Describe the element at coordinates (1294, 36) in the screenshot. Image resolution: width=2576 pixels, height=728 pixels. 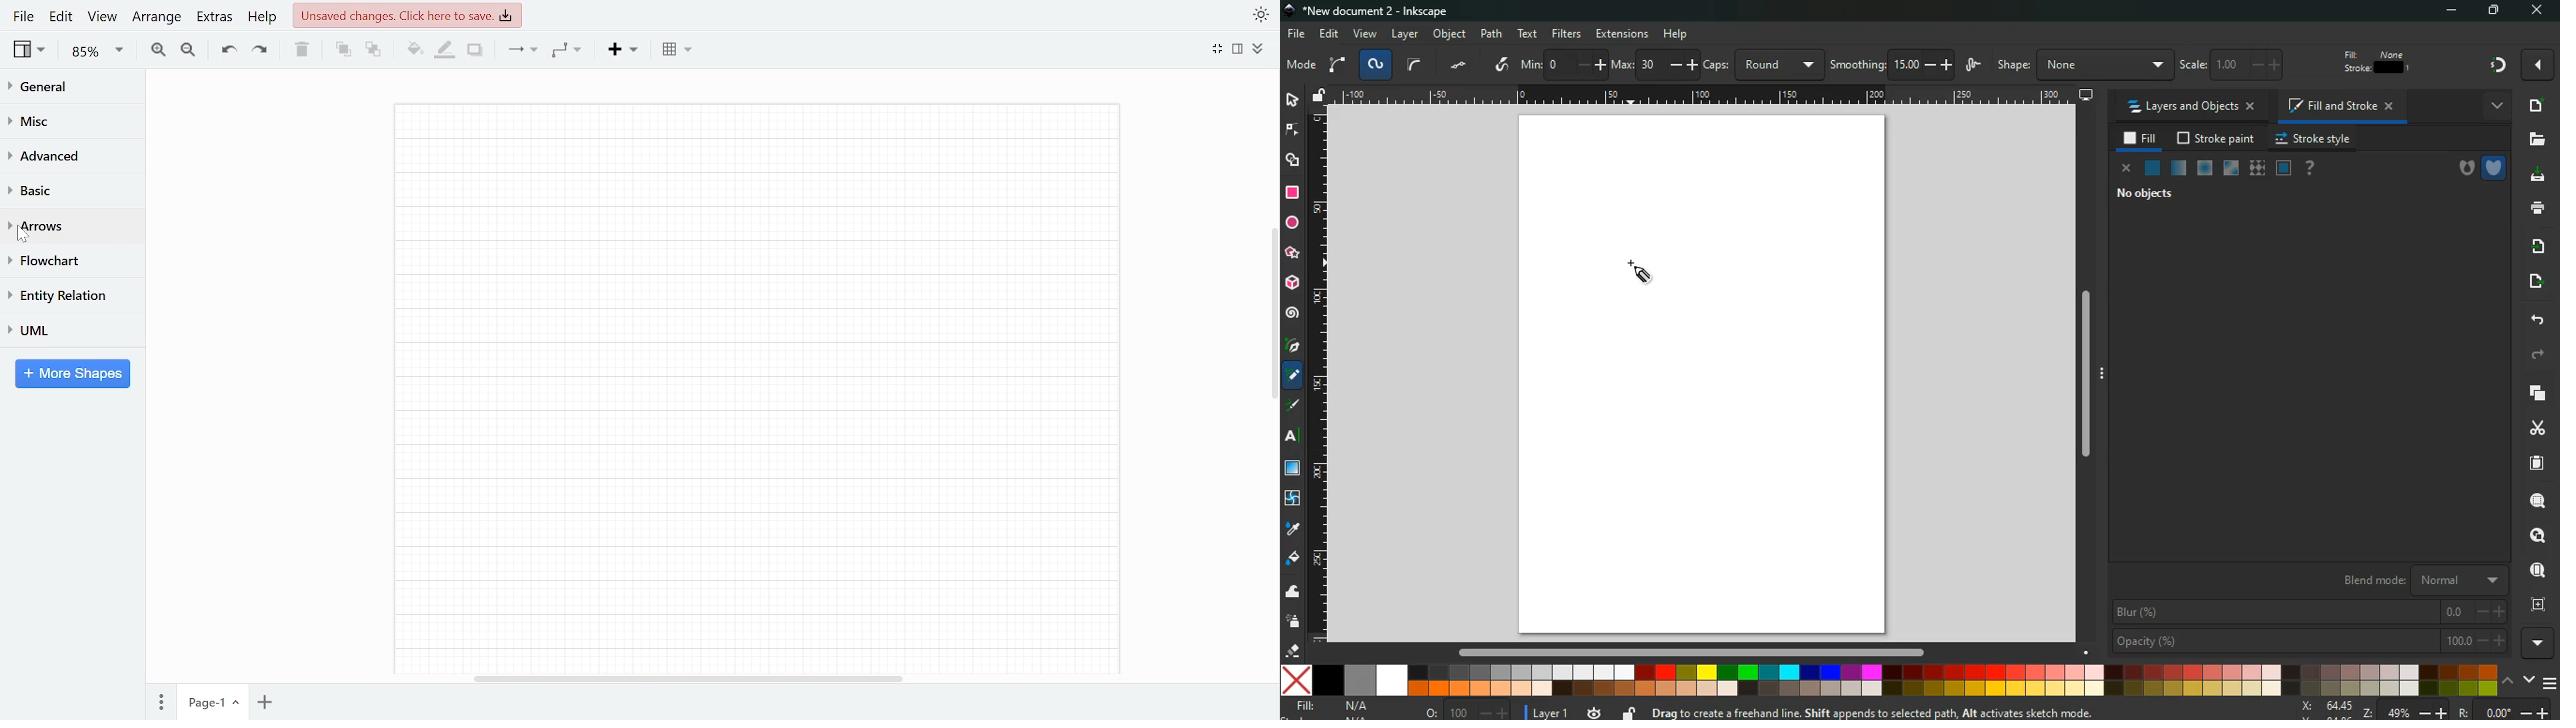
I see `file` at that location.